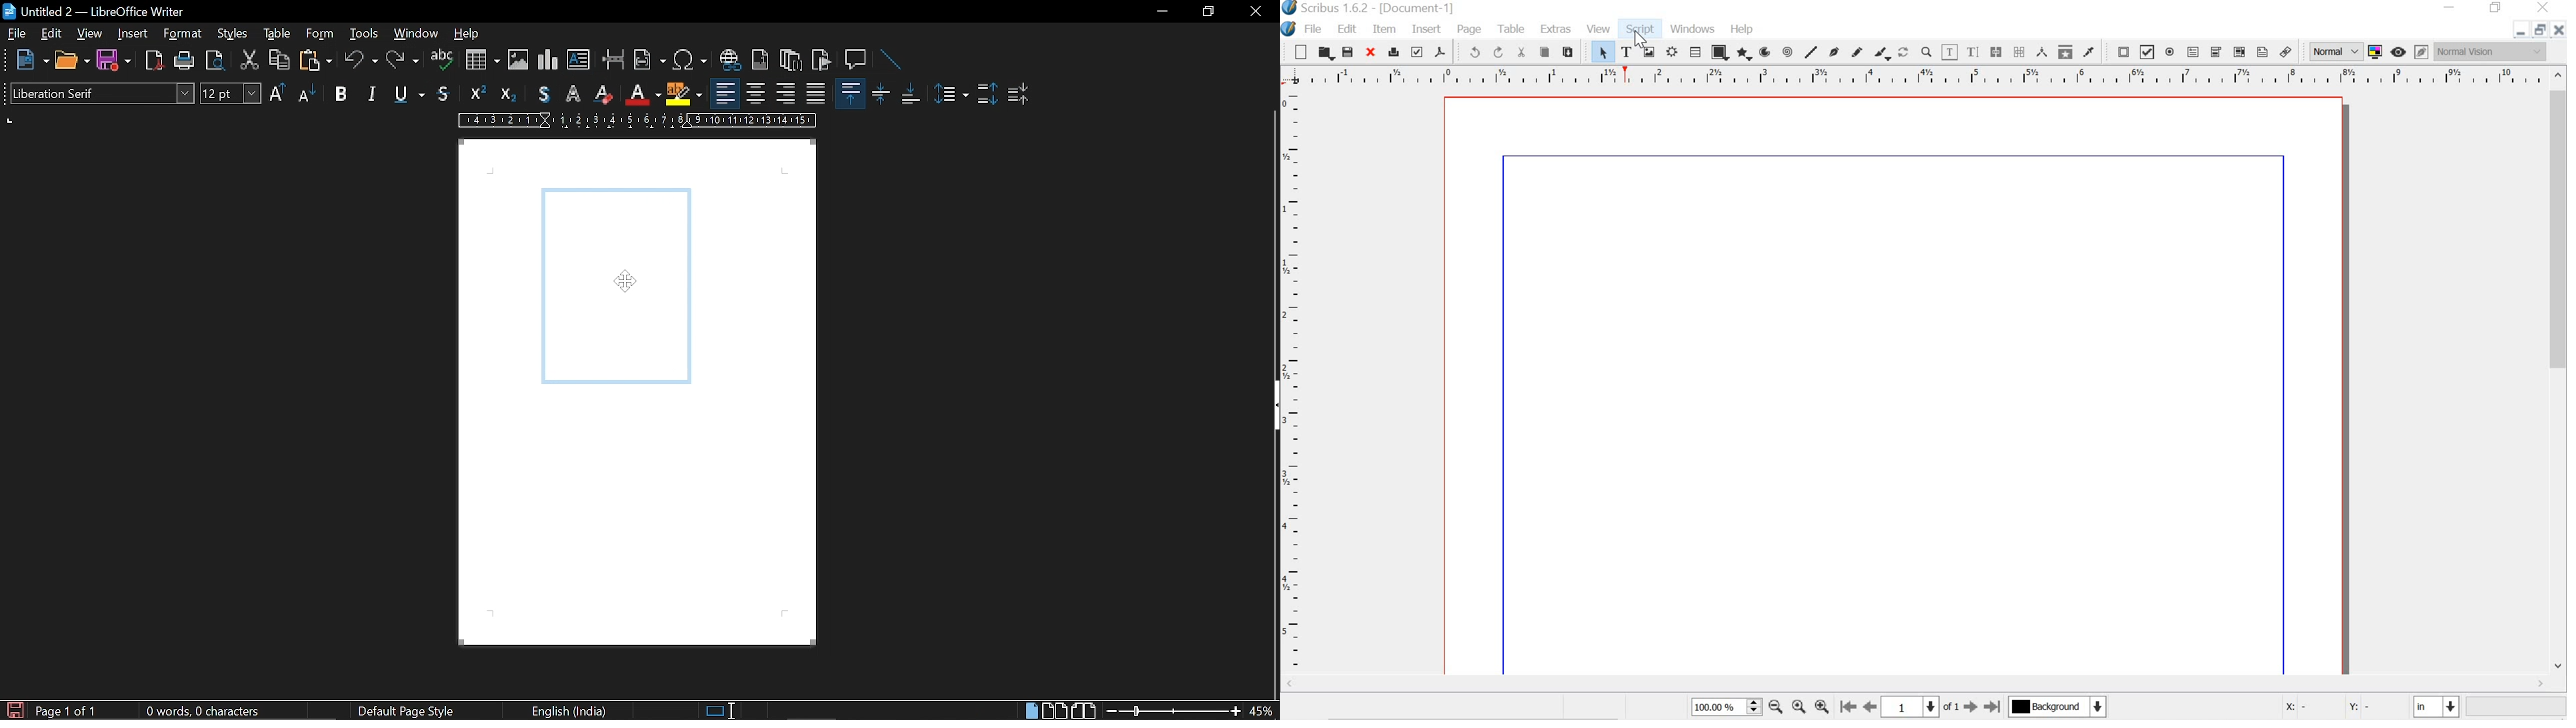 This screenshot has height=728, width=2576. What do you see at coordinates (1084, 710) in the screenshot?
I see `book view` at bounding box center [1084, 710].